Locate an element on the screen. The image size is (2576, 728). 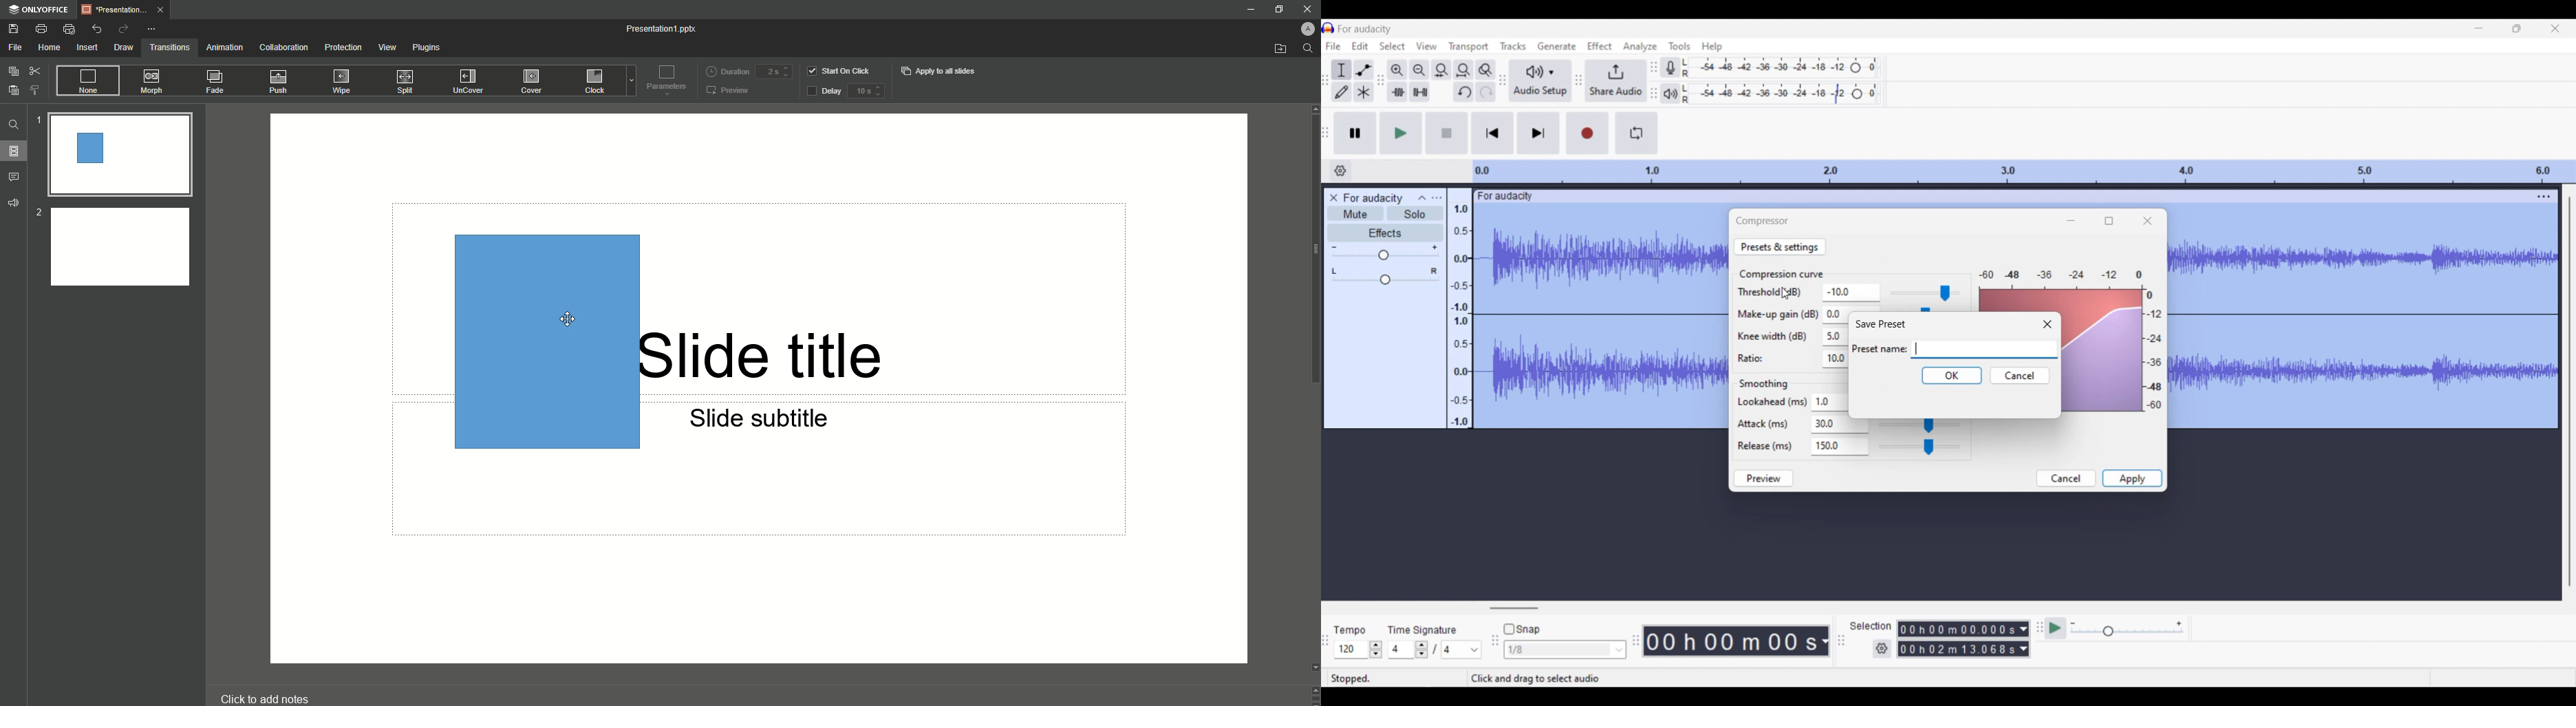
Cursor is located at coordinates (574, 320).